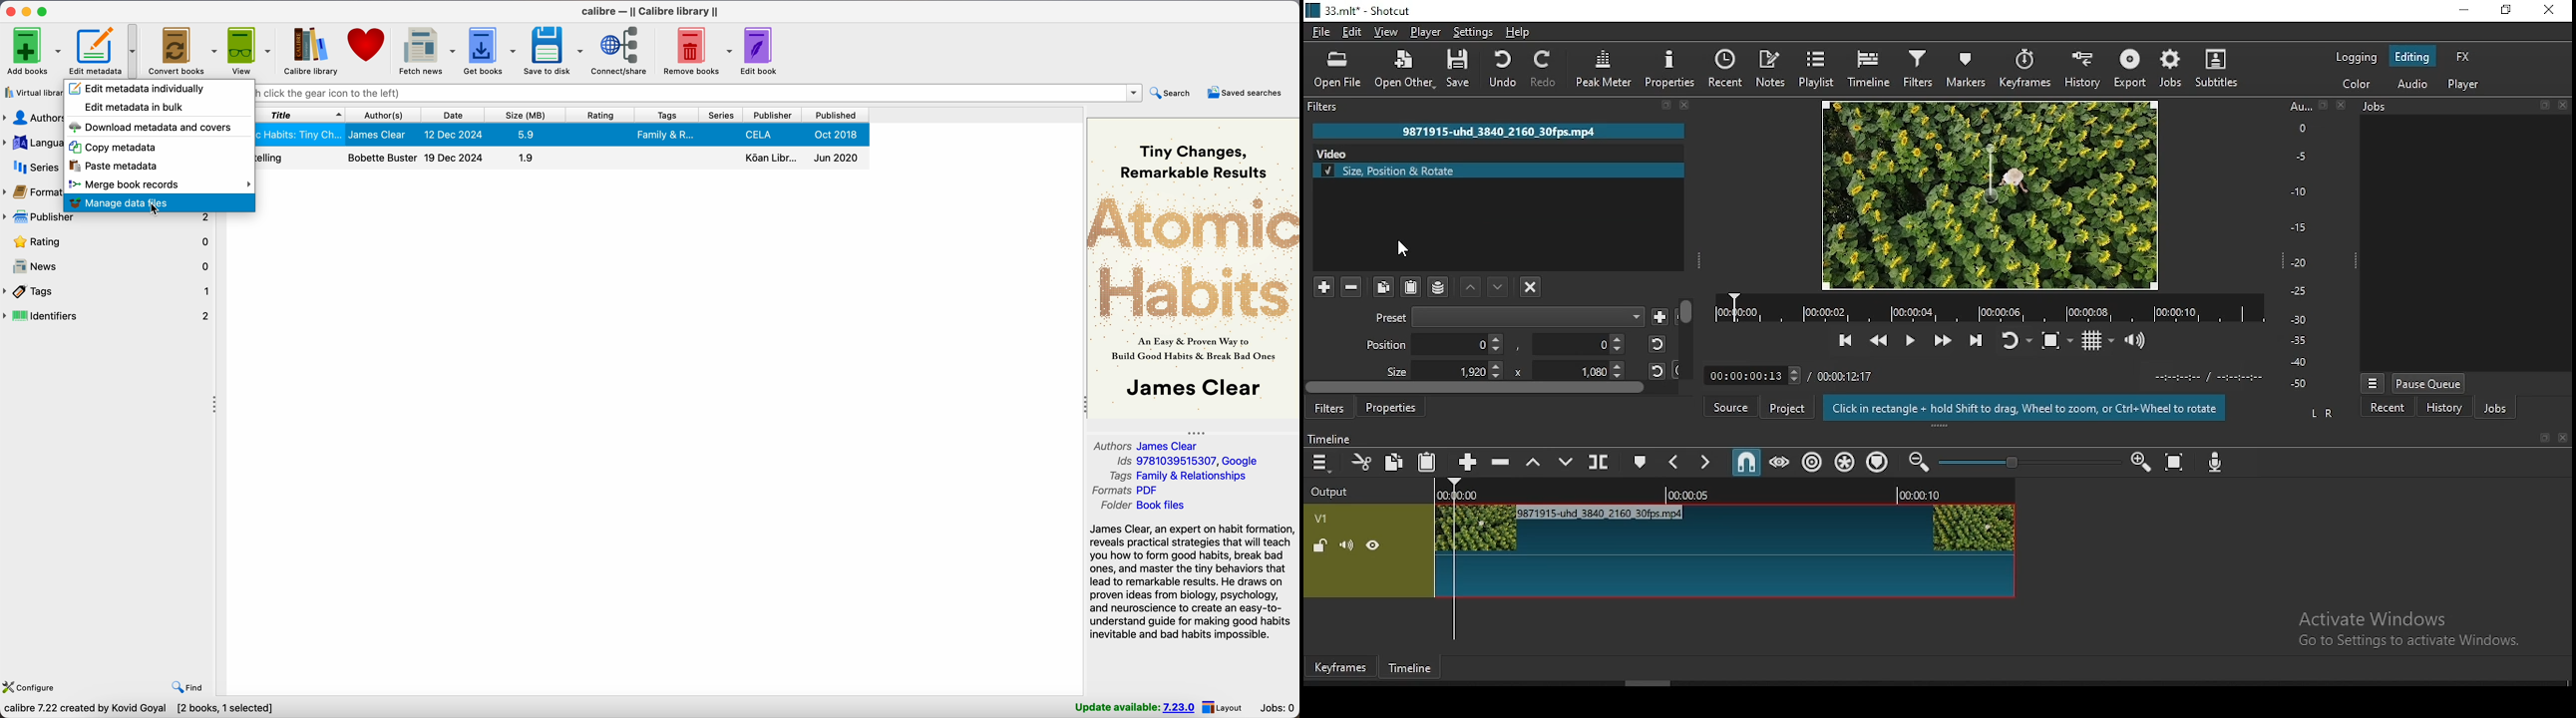 This screenshot has width=2576, height=728. What do you see at coordinates (1335, 154) in the screenshot?
I see `video` at bounding box center [1335, 154].